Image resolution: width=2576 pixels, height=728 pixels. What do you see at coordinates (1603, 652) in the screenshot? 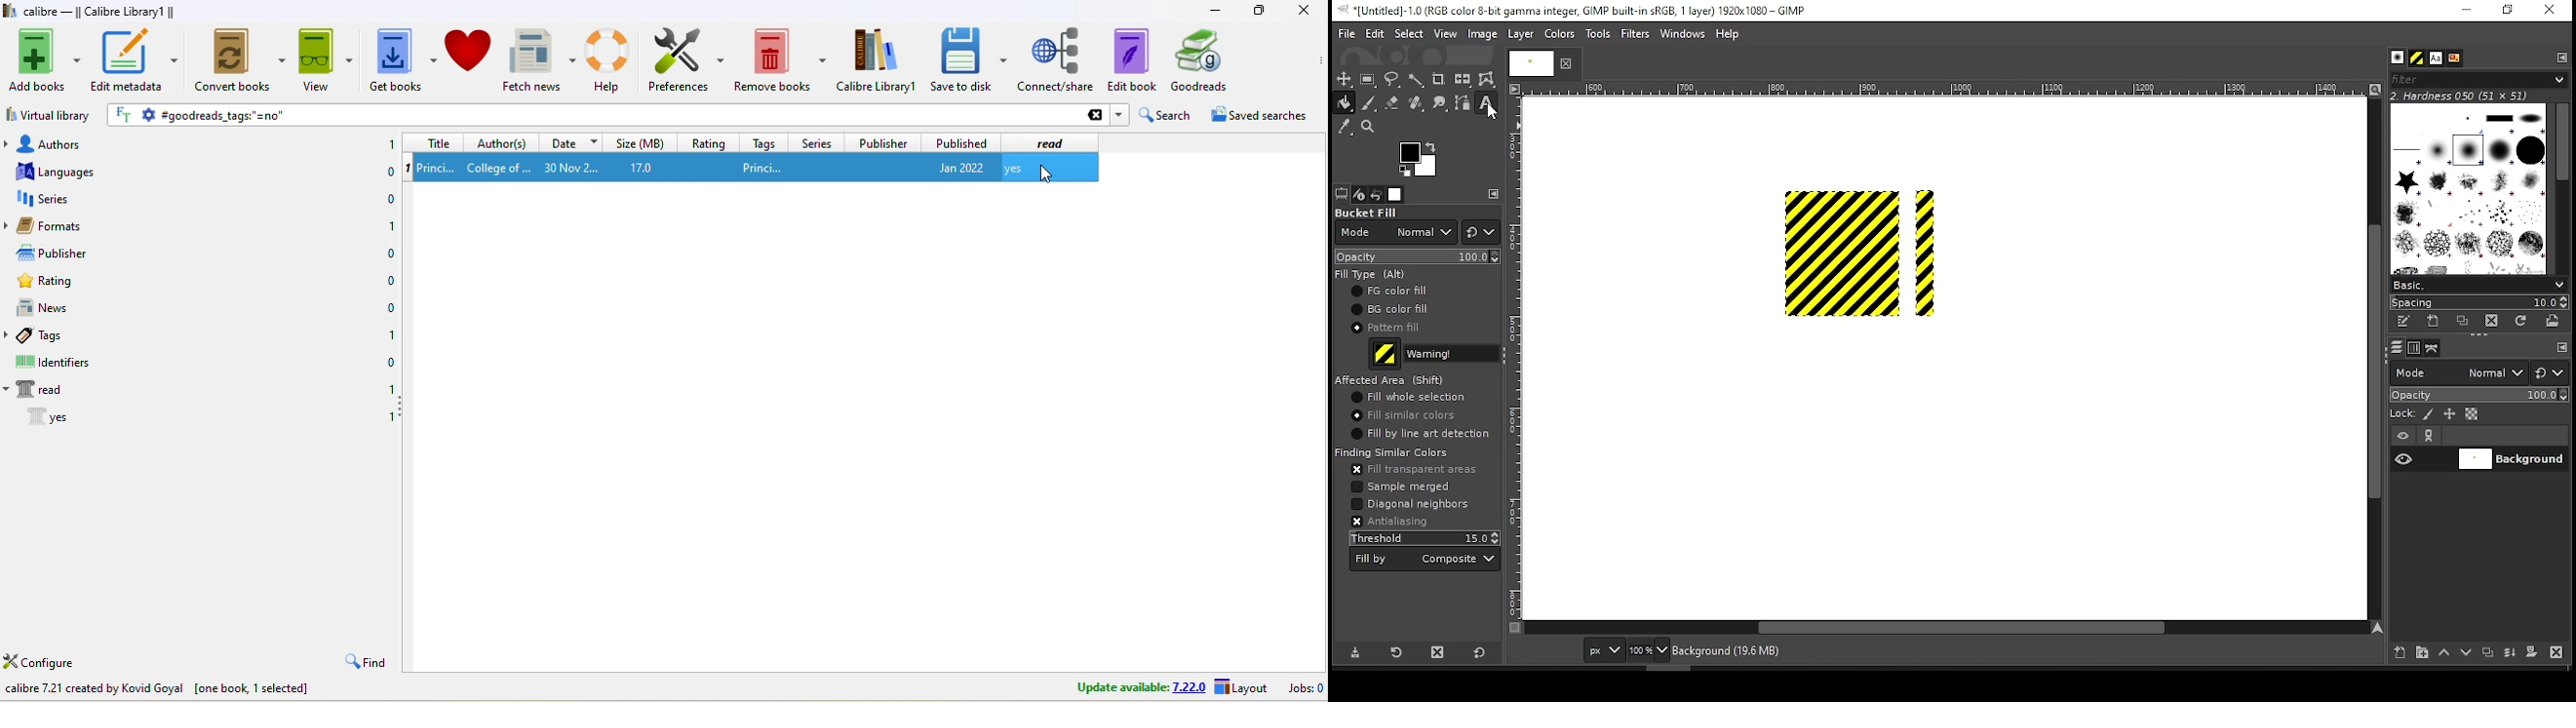
I see `px` at bounding box center [1603, 652].